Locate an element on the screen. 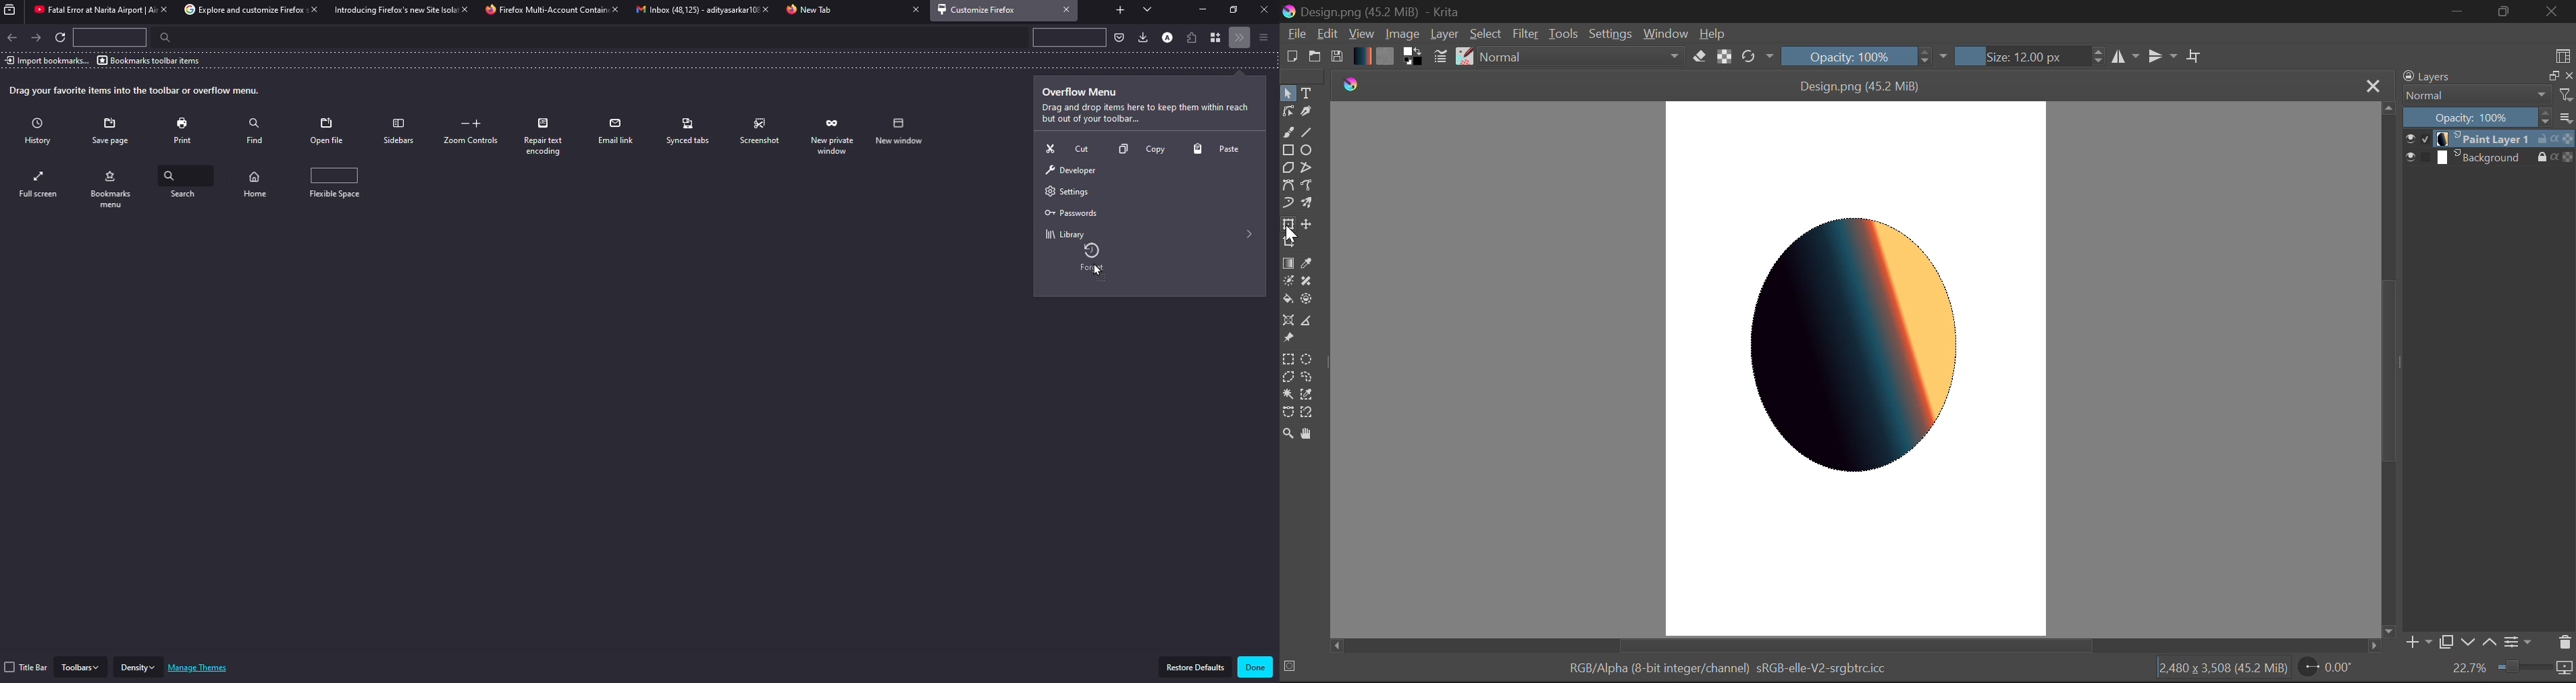  Calligraphic Curve is located at coordinates (1307, 112).